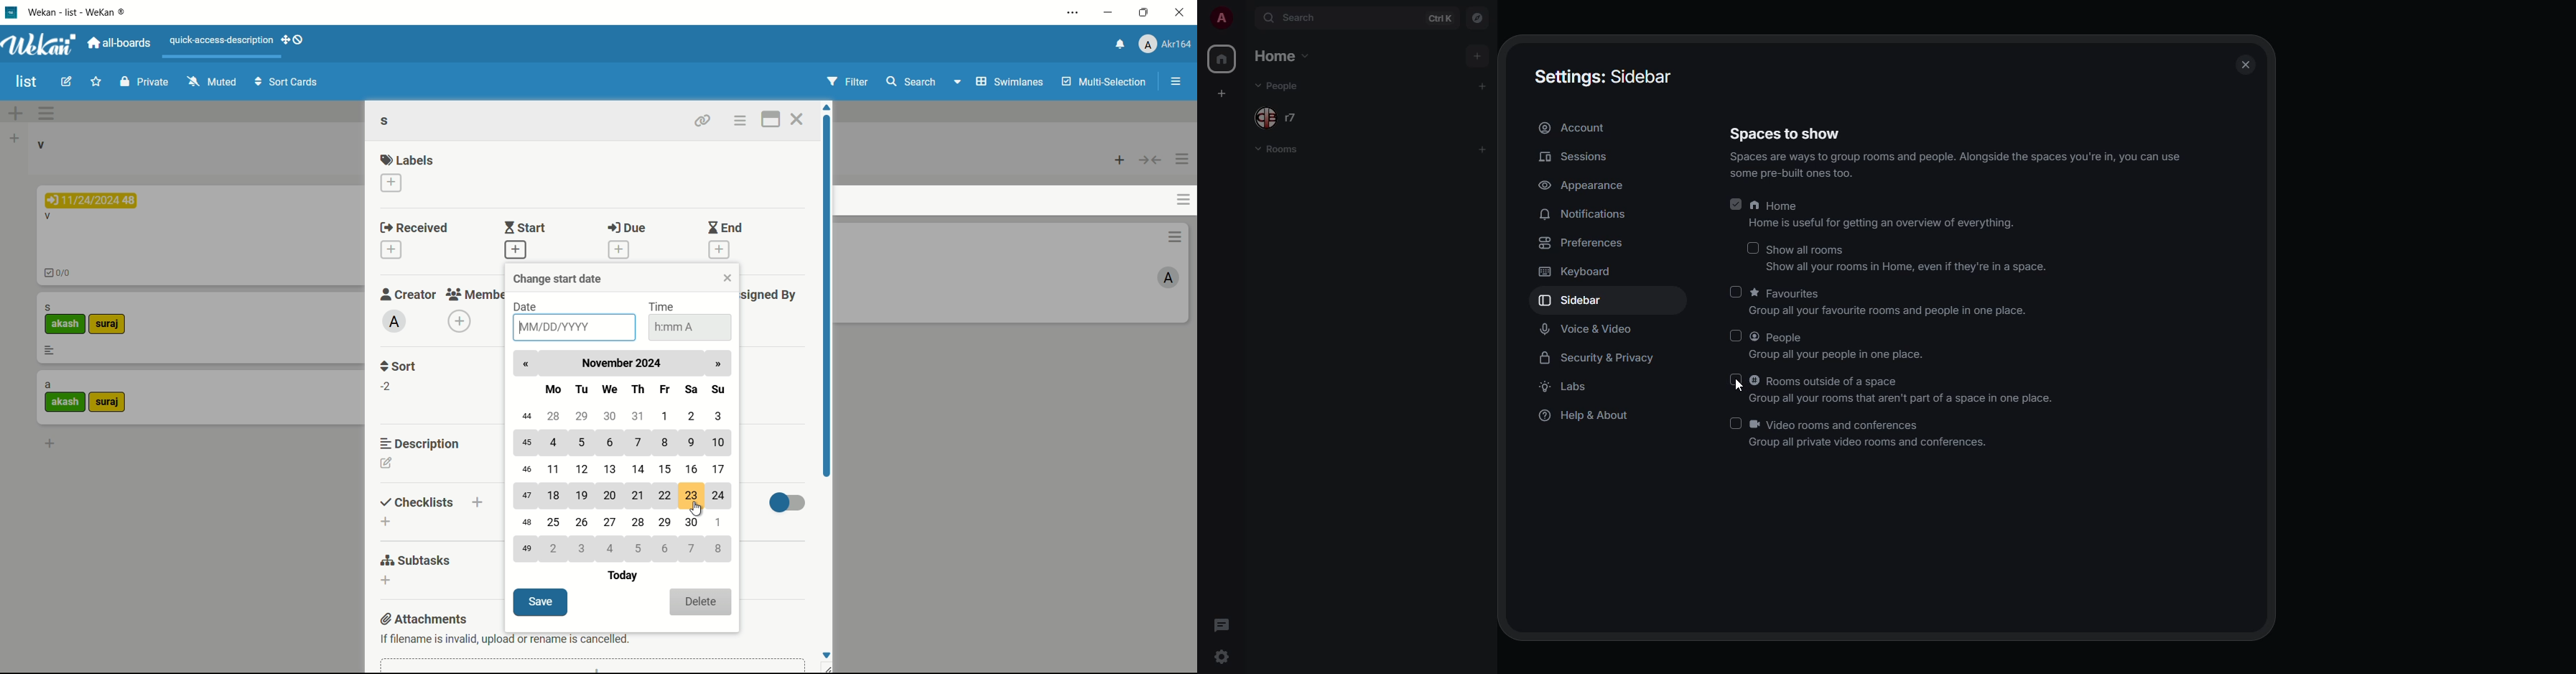 Image resolution: width=2576 pixels, height=700 pixels. Describe the element at coordinates (1736, 291) in the screenshot. I see `click to enable` at that location.